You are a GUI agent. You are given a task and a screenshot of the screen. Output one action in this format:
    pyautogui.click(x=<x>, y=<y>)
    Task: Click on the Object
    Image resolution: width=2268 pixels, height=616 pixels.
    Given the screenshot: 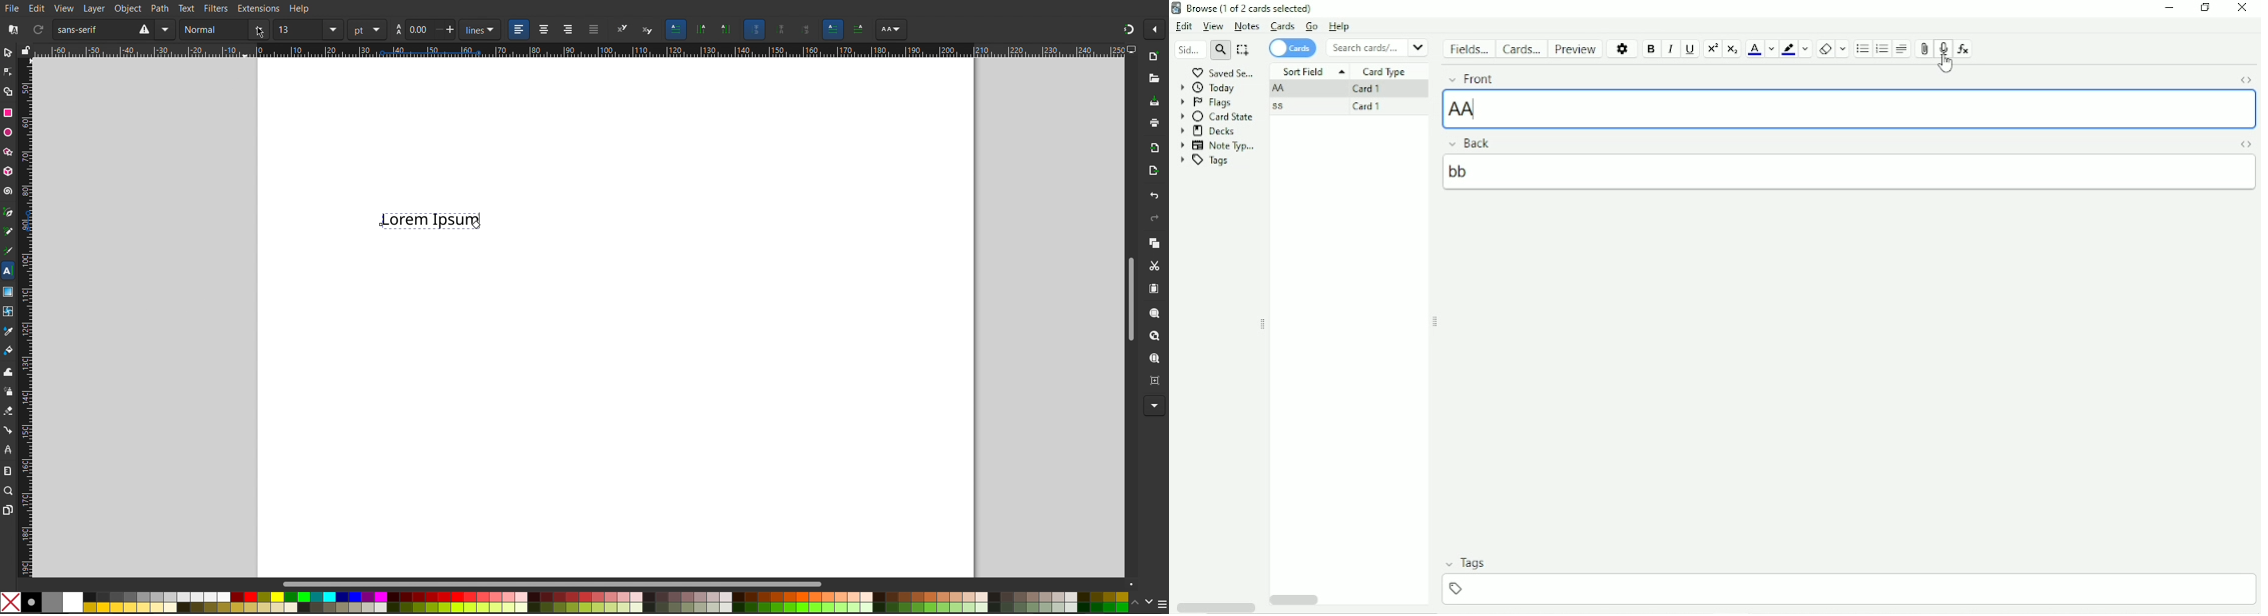 What is the action you would take?
    pyautogui.click(x=127, y=7)
    